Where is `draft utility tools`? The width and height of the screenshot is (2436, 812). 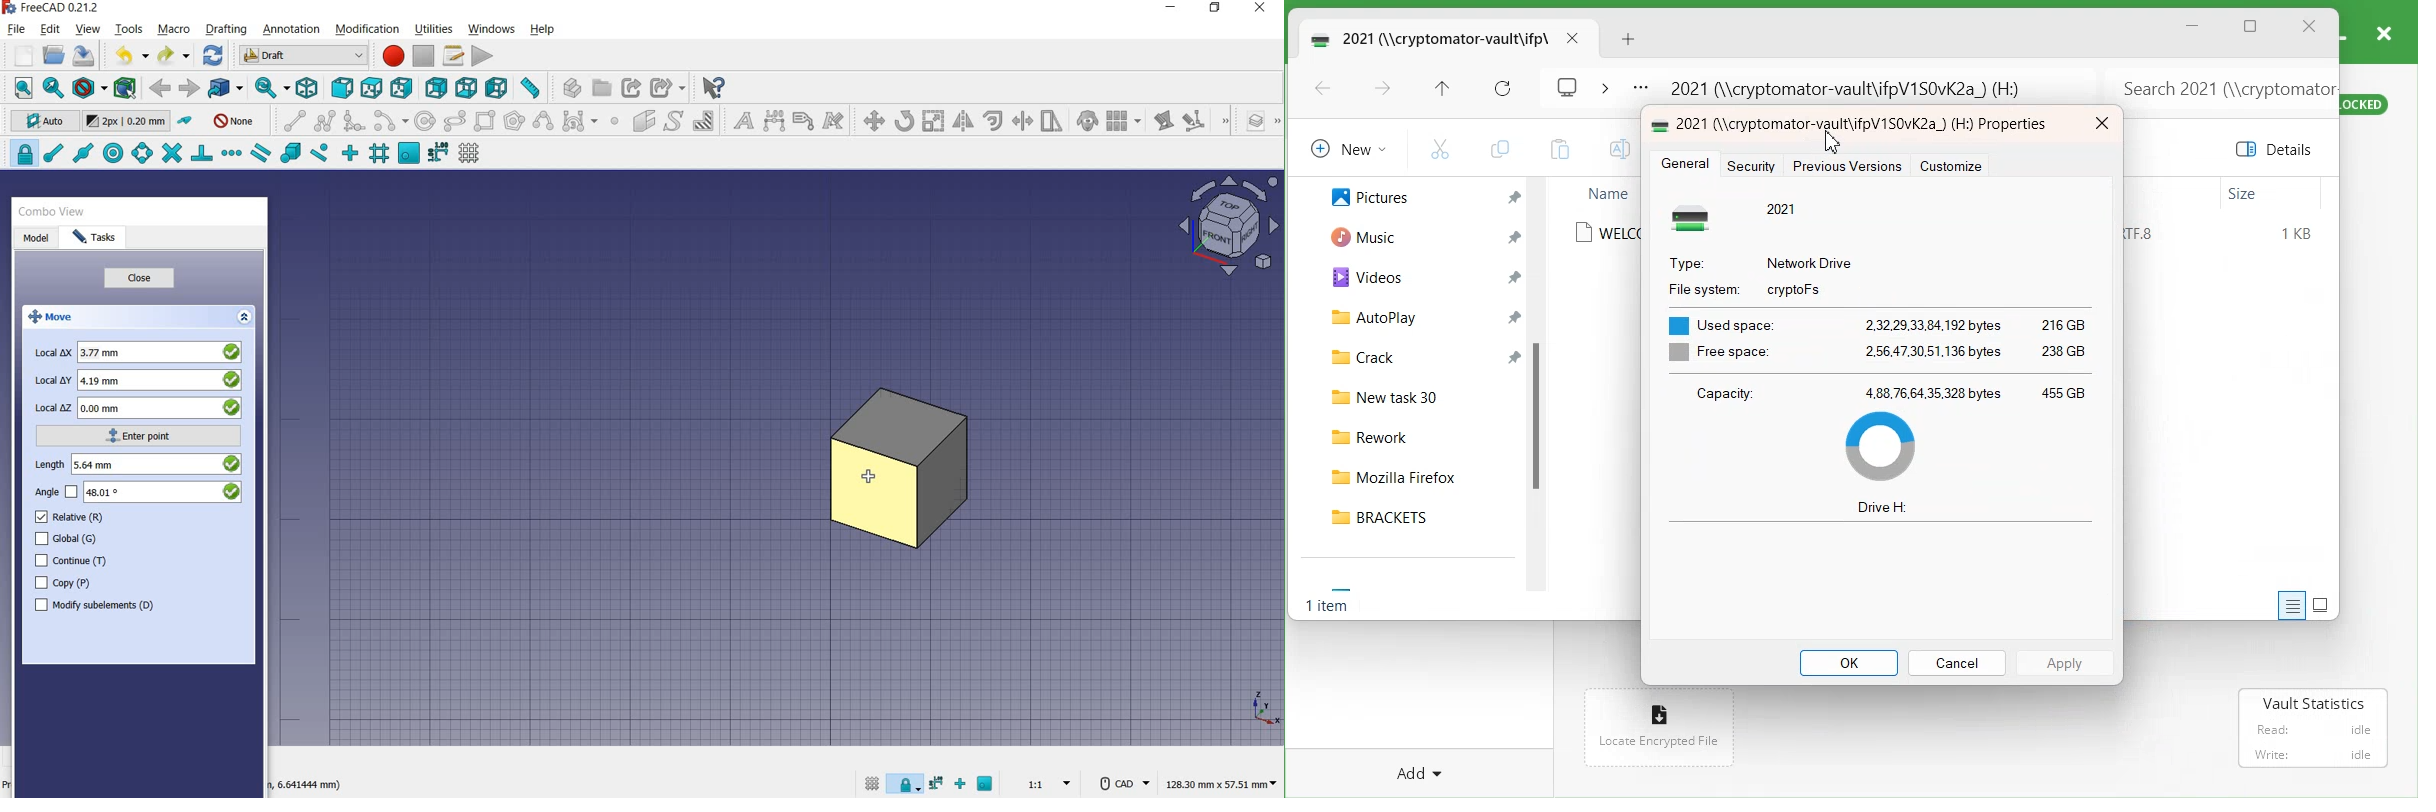
draft utility tools is located at coordinates (1277, 122).